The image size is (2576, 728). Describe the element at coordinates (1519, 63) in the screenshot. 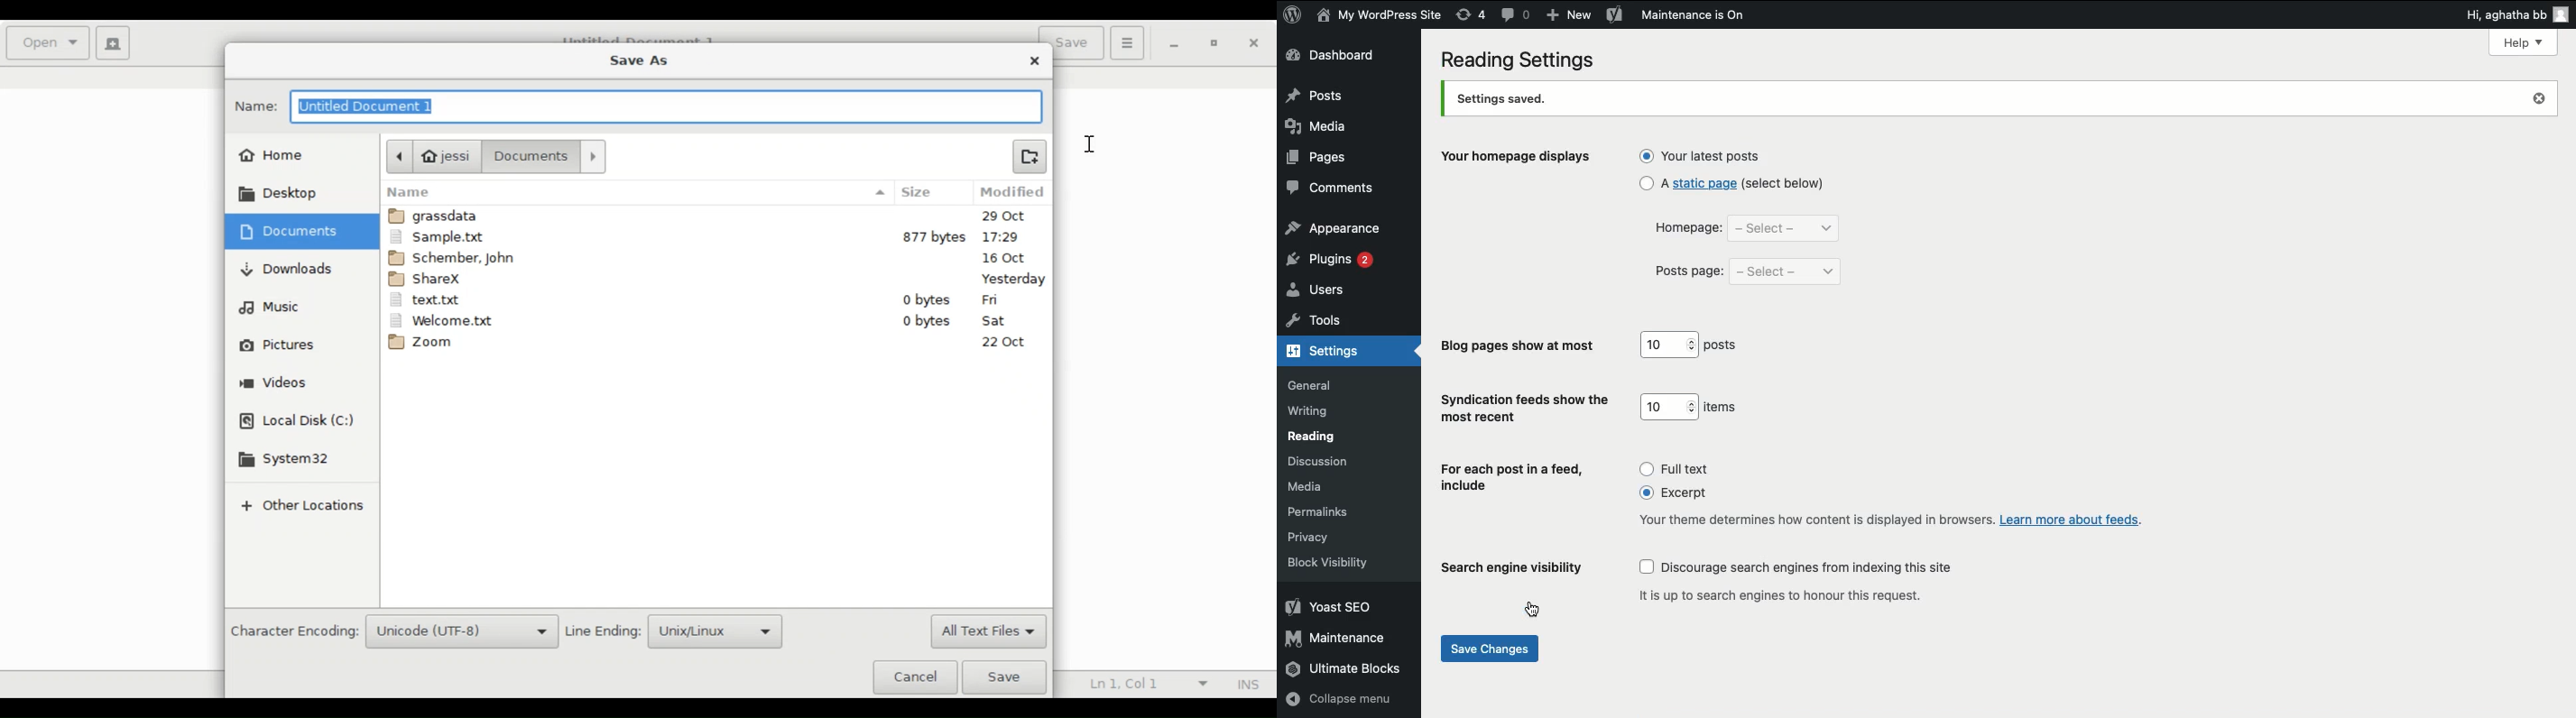

I see `reading settings` at that location.